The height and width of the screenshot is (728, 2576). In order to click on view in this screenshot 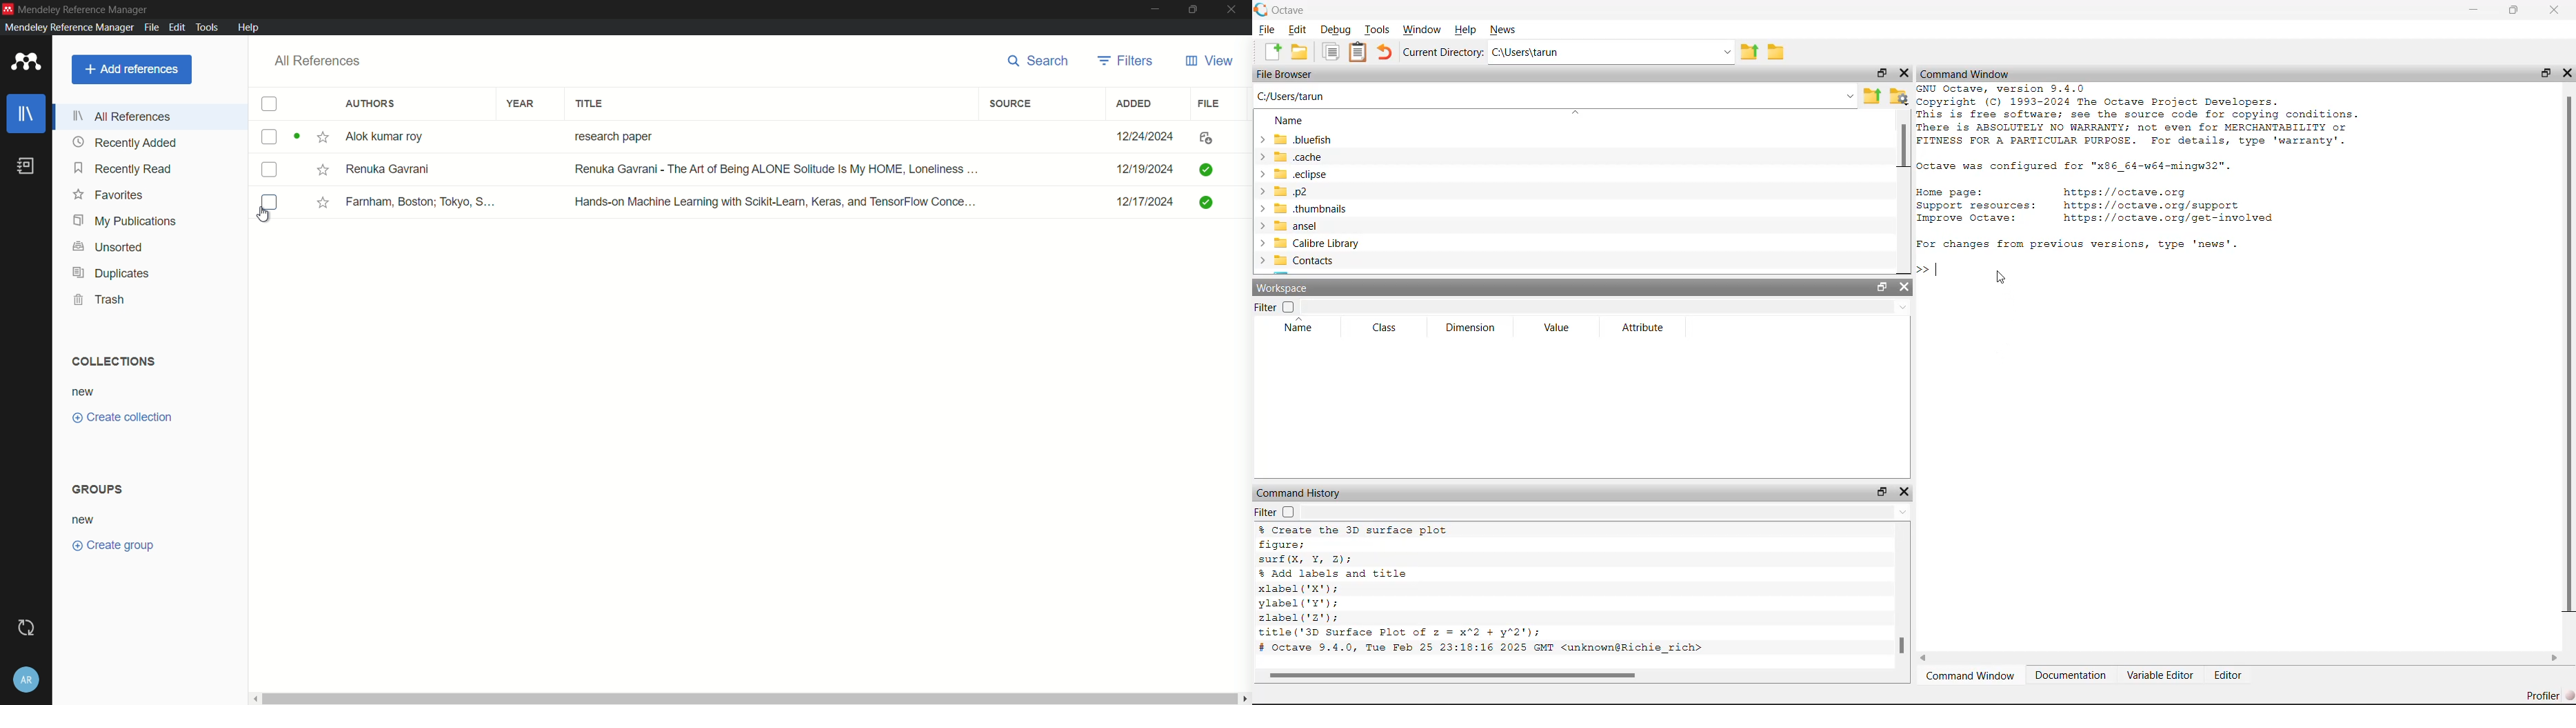, I will do `click(1209, 61)`.